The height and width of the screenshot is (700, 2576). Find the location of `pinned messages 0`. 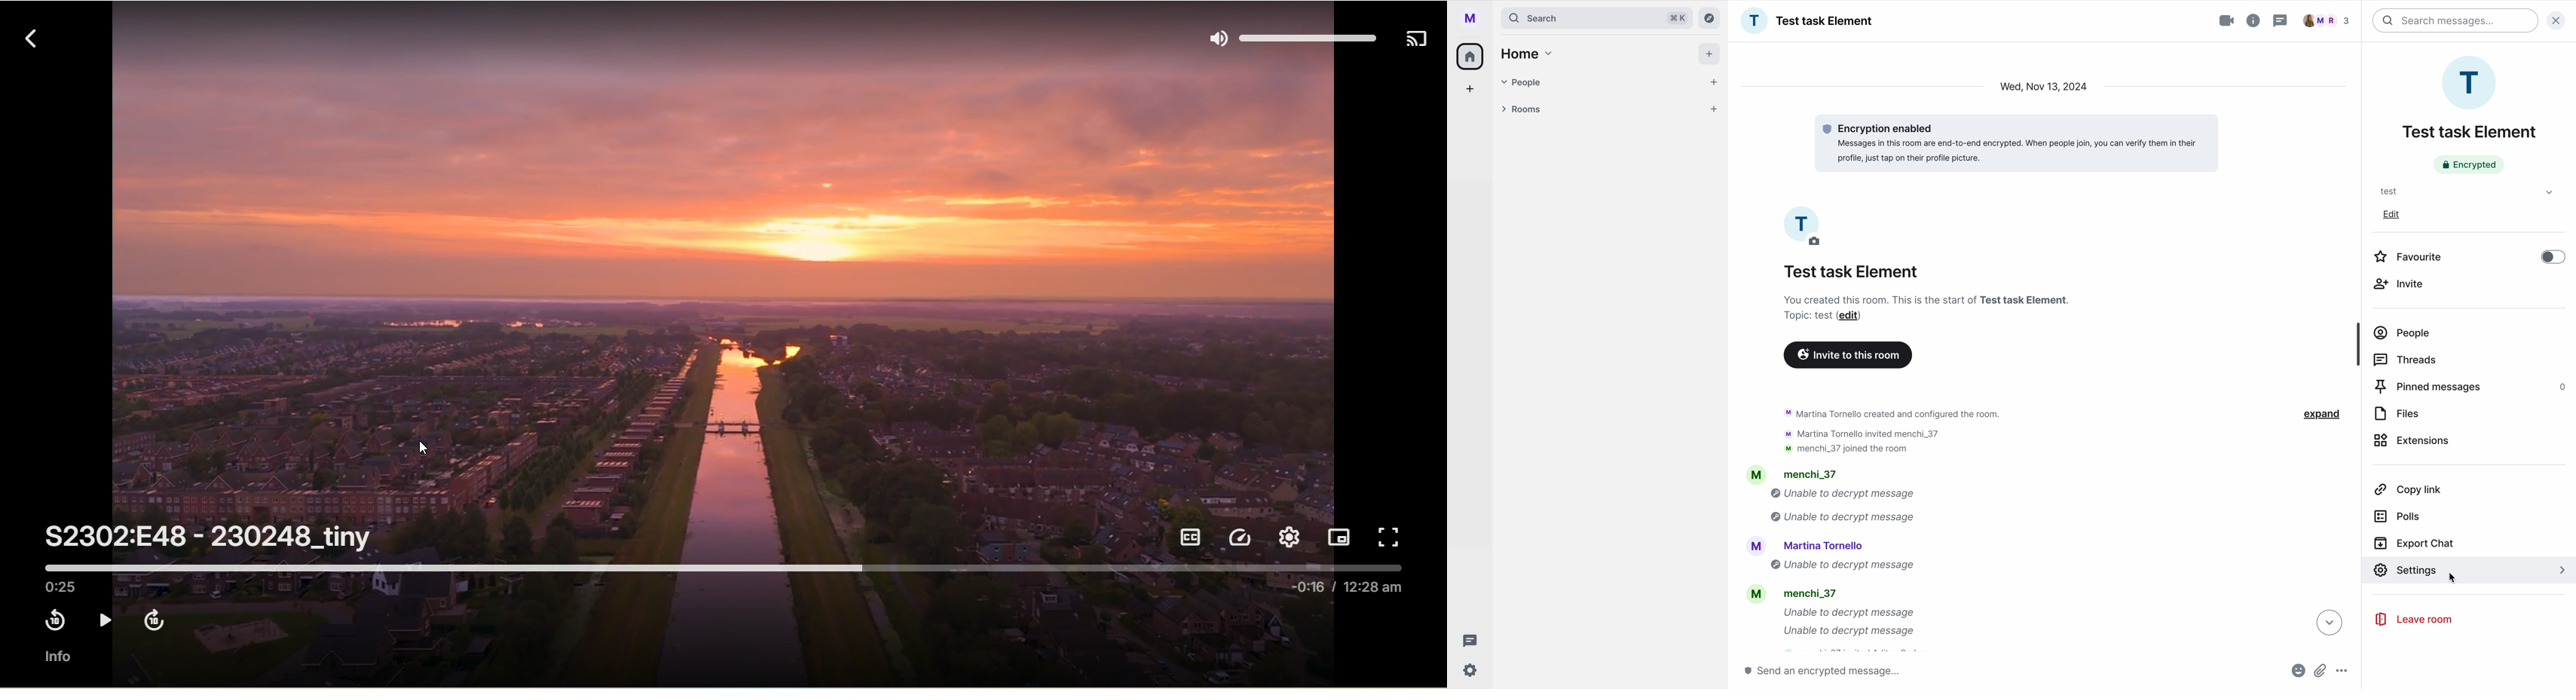

pinned messages 0 is located at coordinates (2472, 387).